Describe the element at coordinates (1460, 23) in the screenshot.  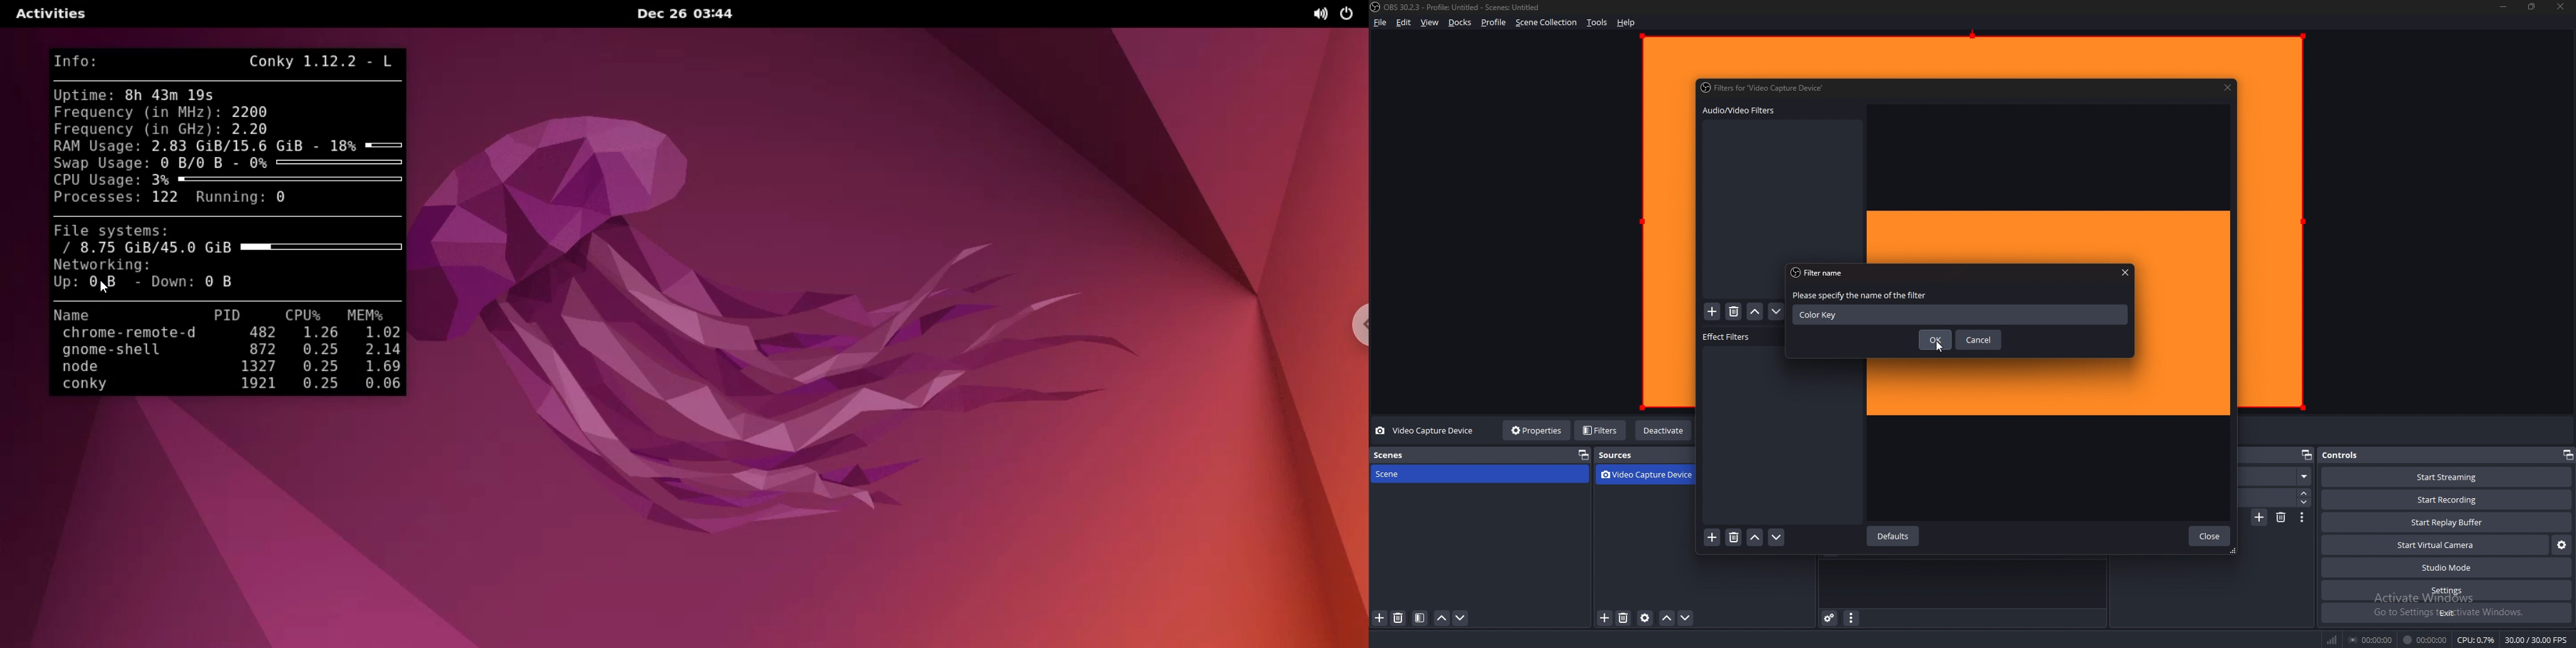
I see `docks` at that location.